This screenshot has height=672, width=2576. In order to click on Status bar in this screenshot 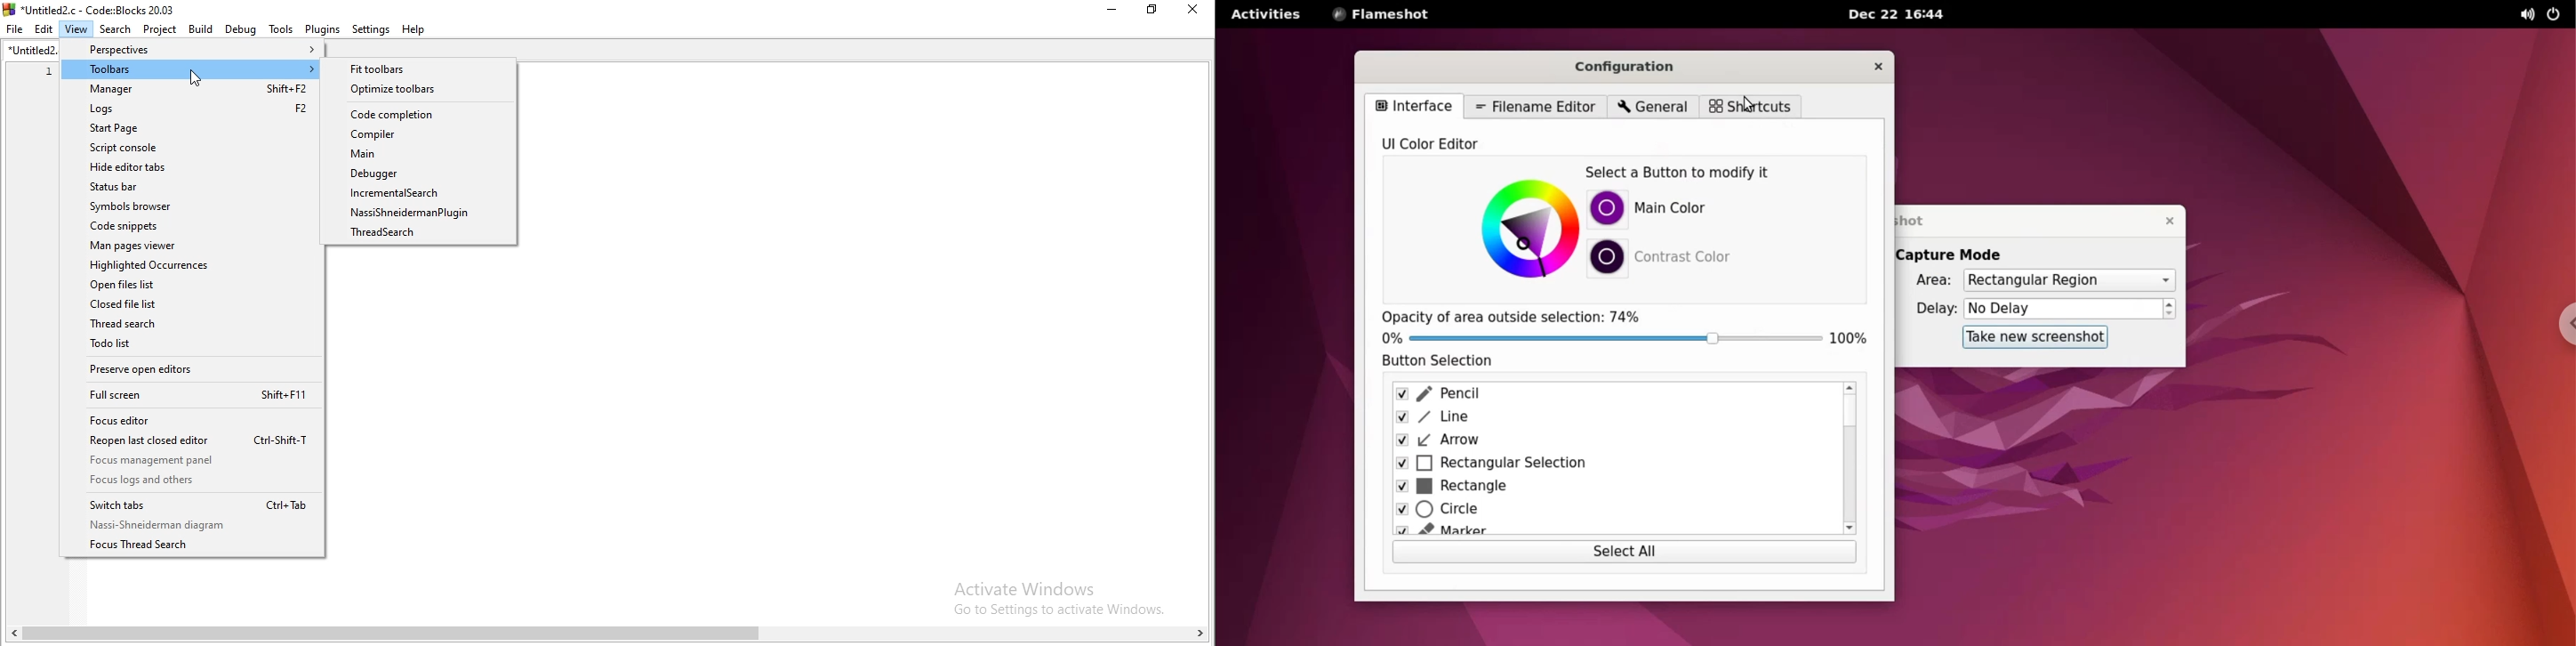, I will do `click(188, 188)`.